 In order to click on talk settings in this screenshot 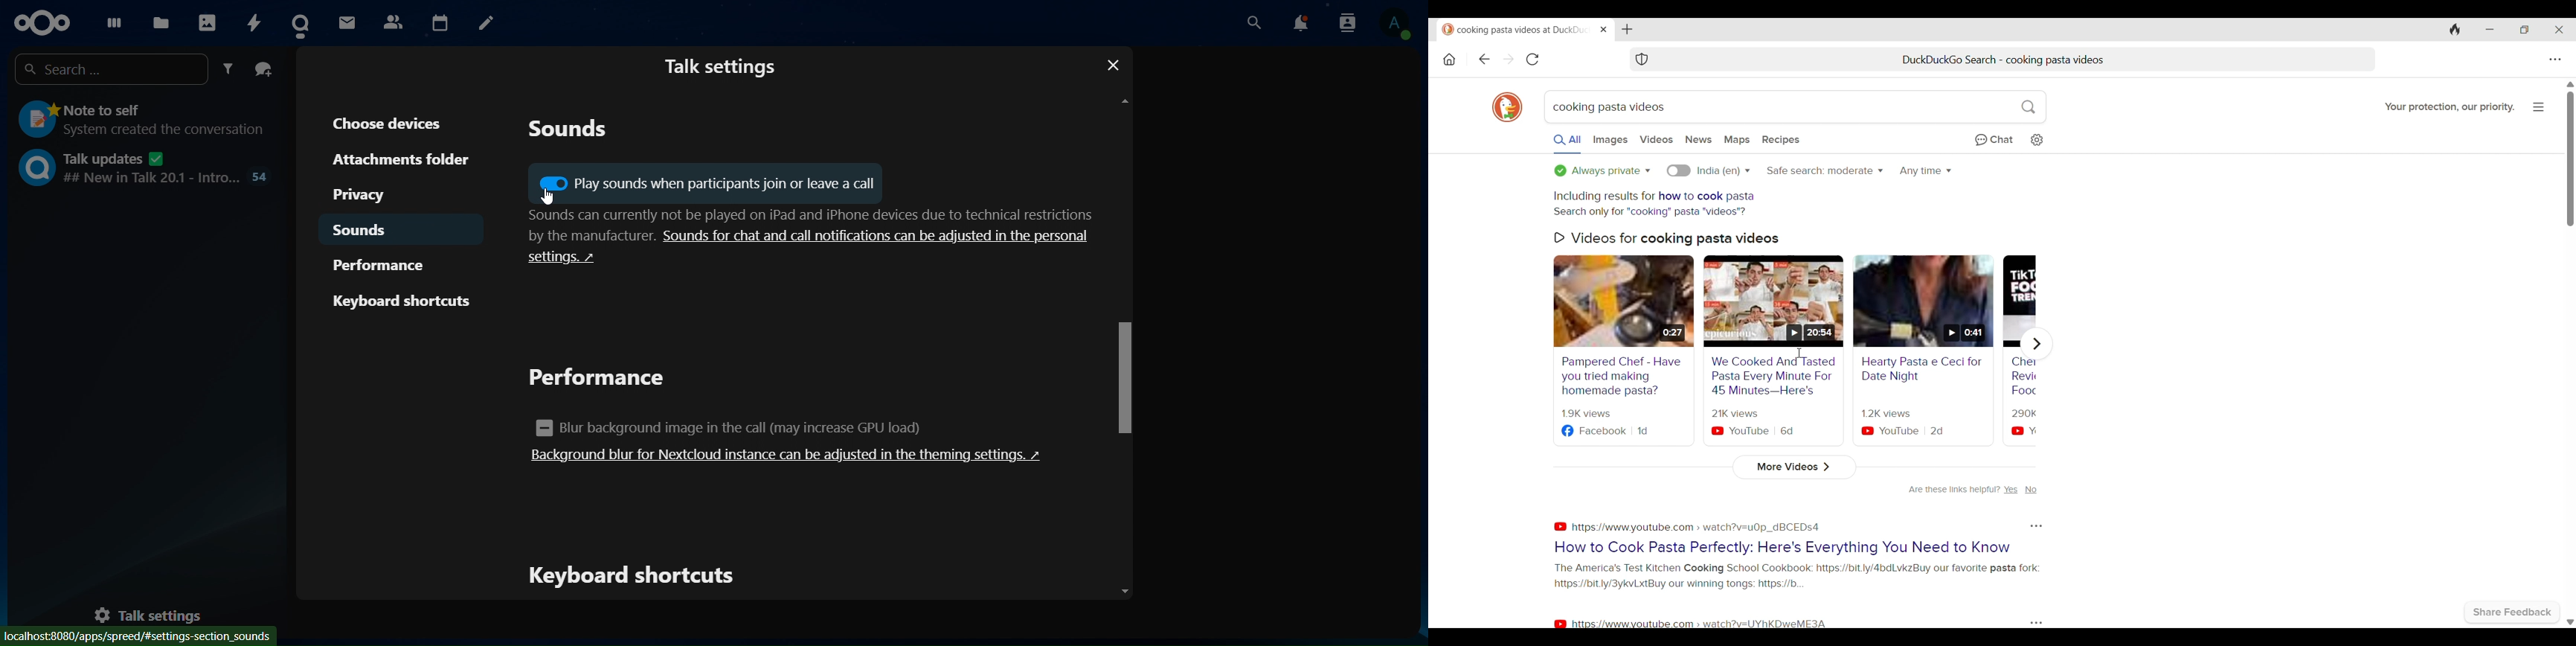, I will do `click(158, 615)`.